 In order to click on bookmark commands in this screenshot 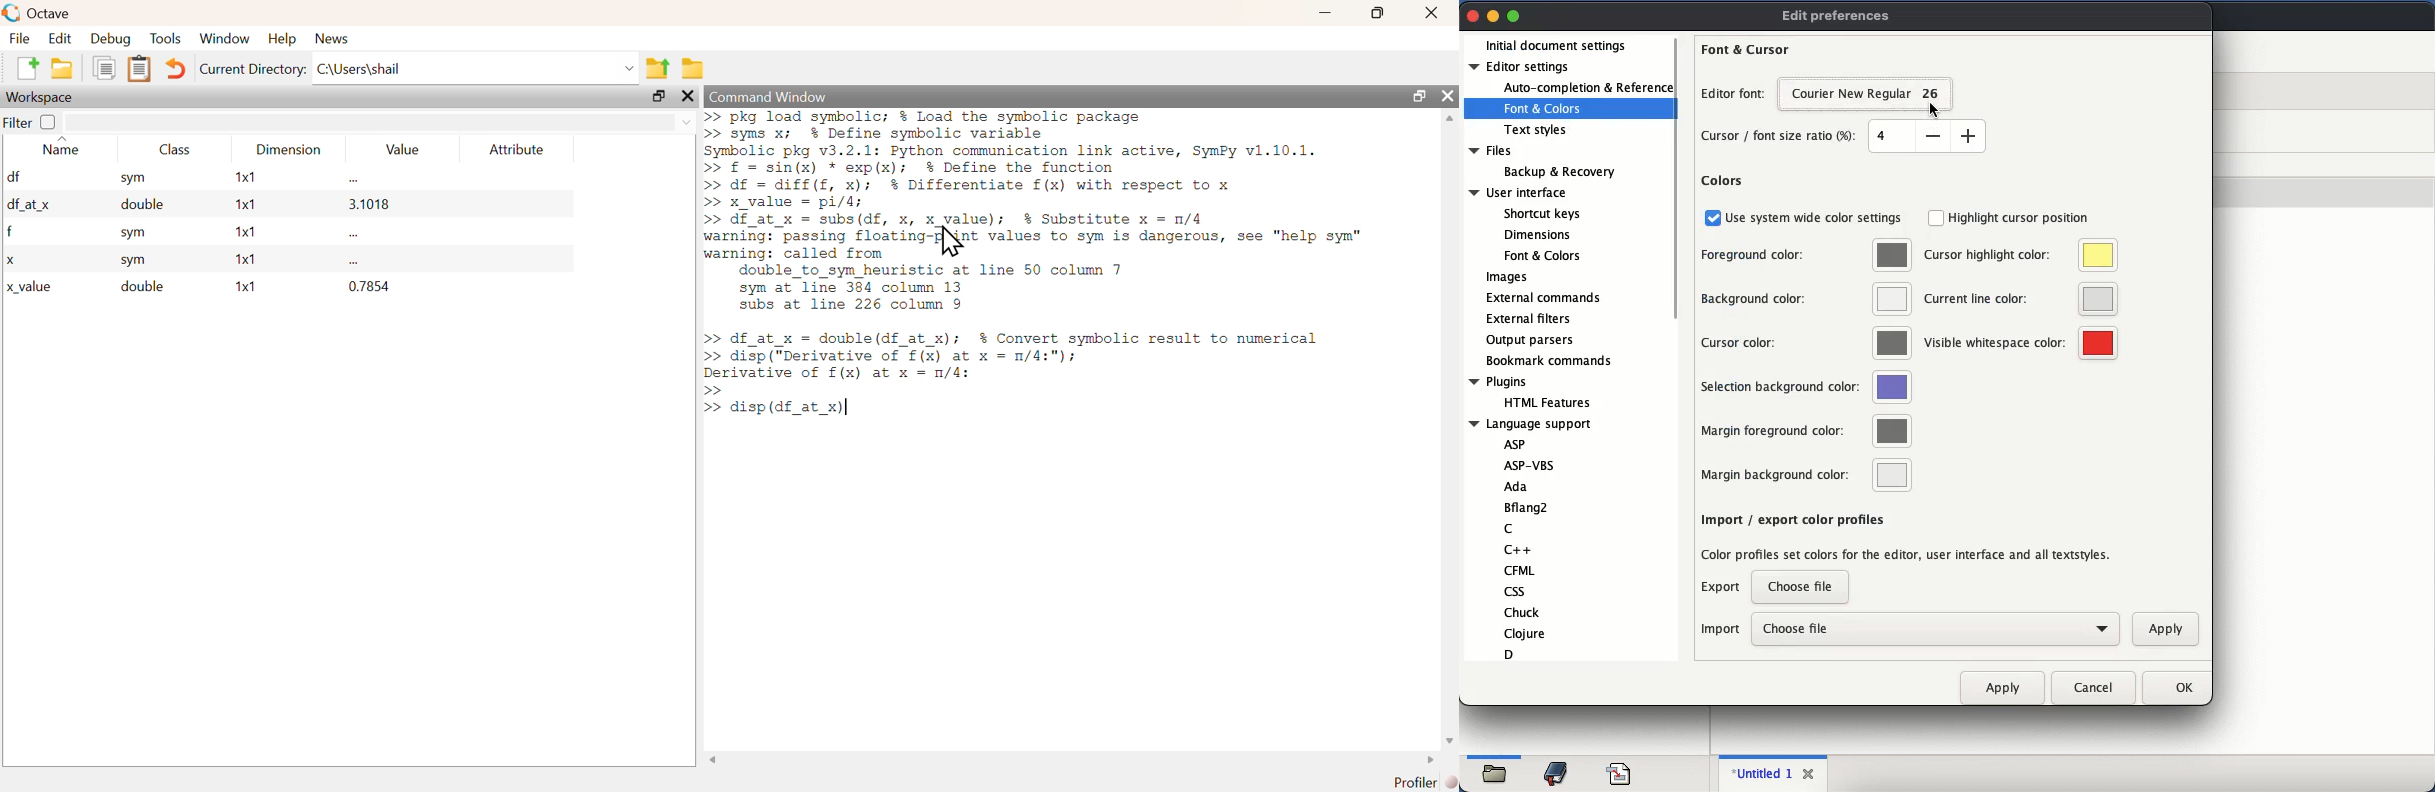, I will do `click(1551, 362)`.